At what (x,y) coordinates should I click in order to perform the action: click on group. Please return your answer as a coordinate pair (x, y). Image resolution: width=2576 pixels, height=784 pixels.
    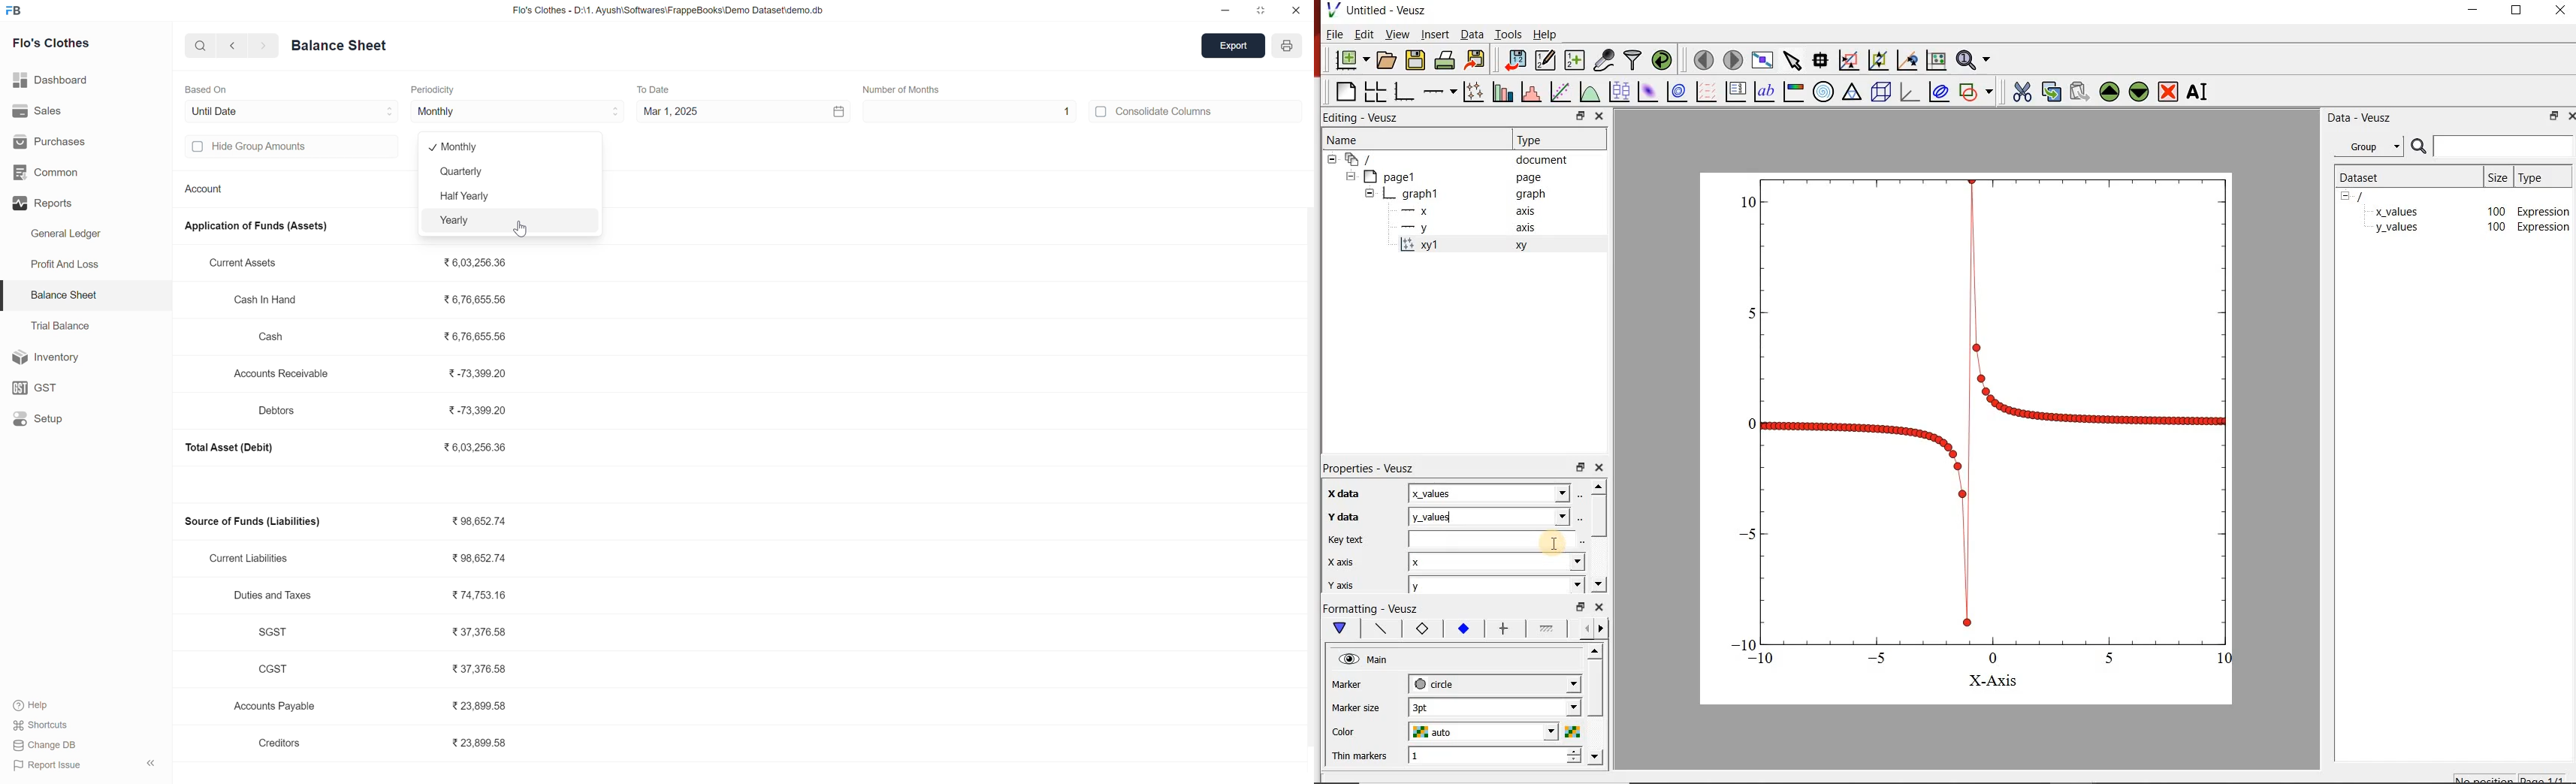
    Looking at the image, I should click on (2366, 146).